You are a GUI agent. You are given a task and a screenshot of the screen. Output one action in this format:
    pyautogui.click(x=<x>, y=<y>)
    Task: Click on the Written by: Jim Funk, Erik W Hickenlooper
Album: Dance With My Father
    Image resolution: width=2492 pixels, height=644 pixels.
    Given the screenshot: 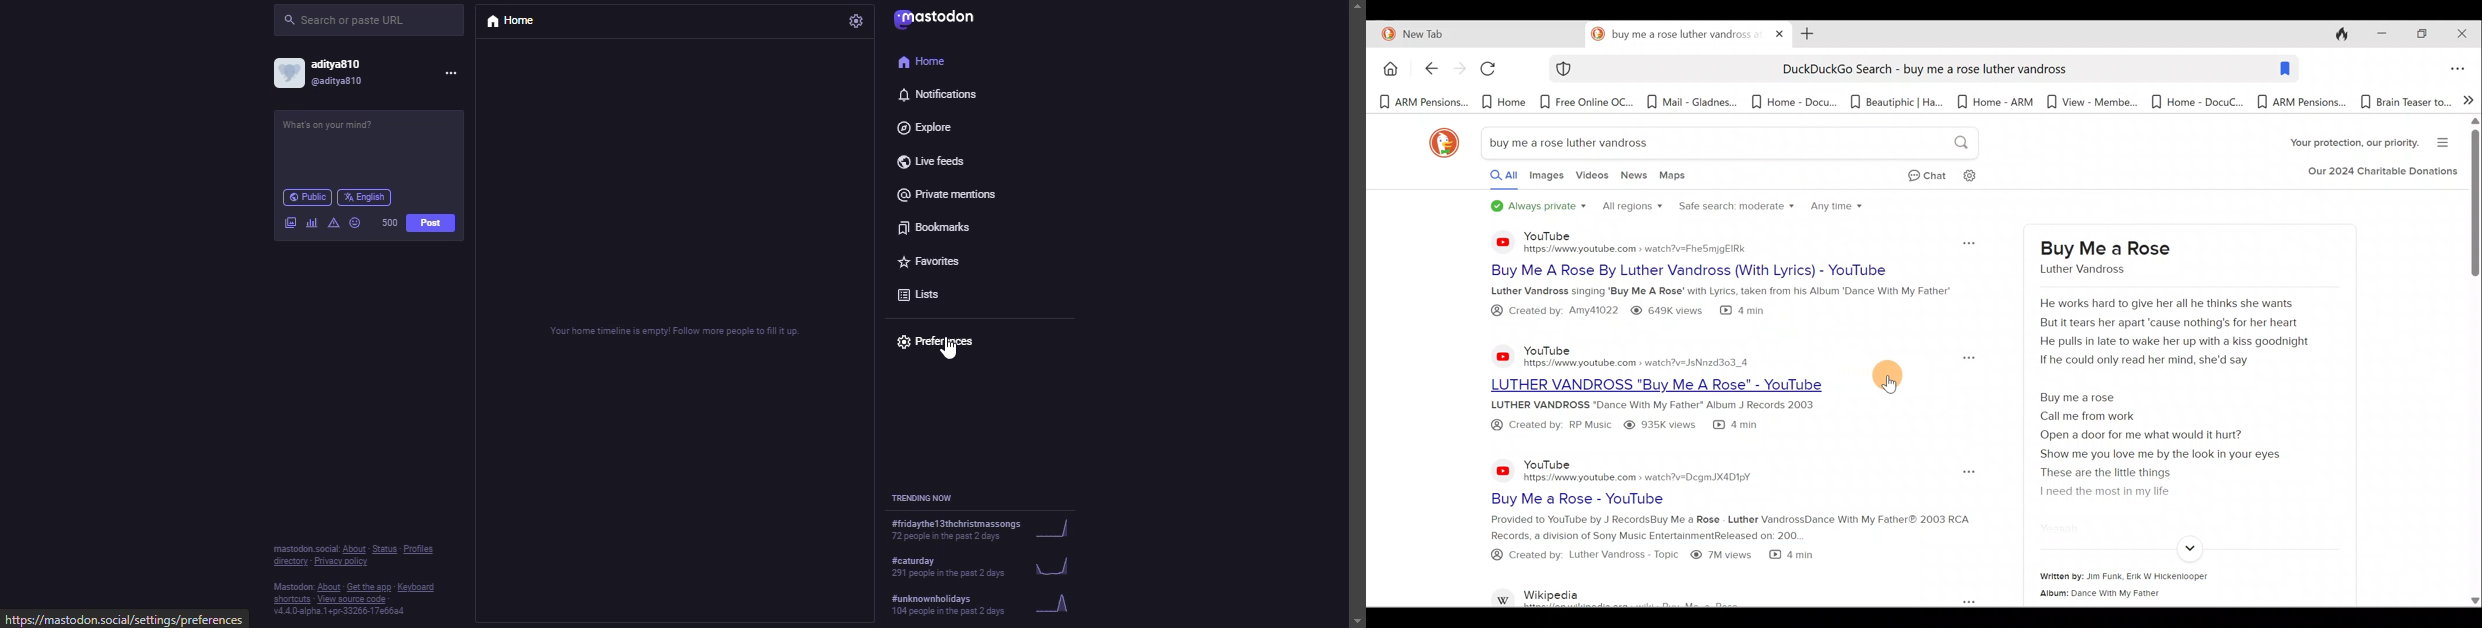 What is the action you would take?
    pyautogui.click(x=2171, y=585)
    